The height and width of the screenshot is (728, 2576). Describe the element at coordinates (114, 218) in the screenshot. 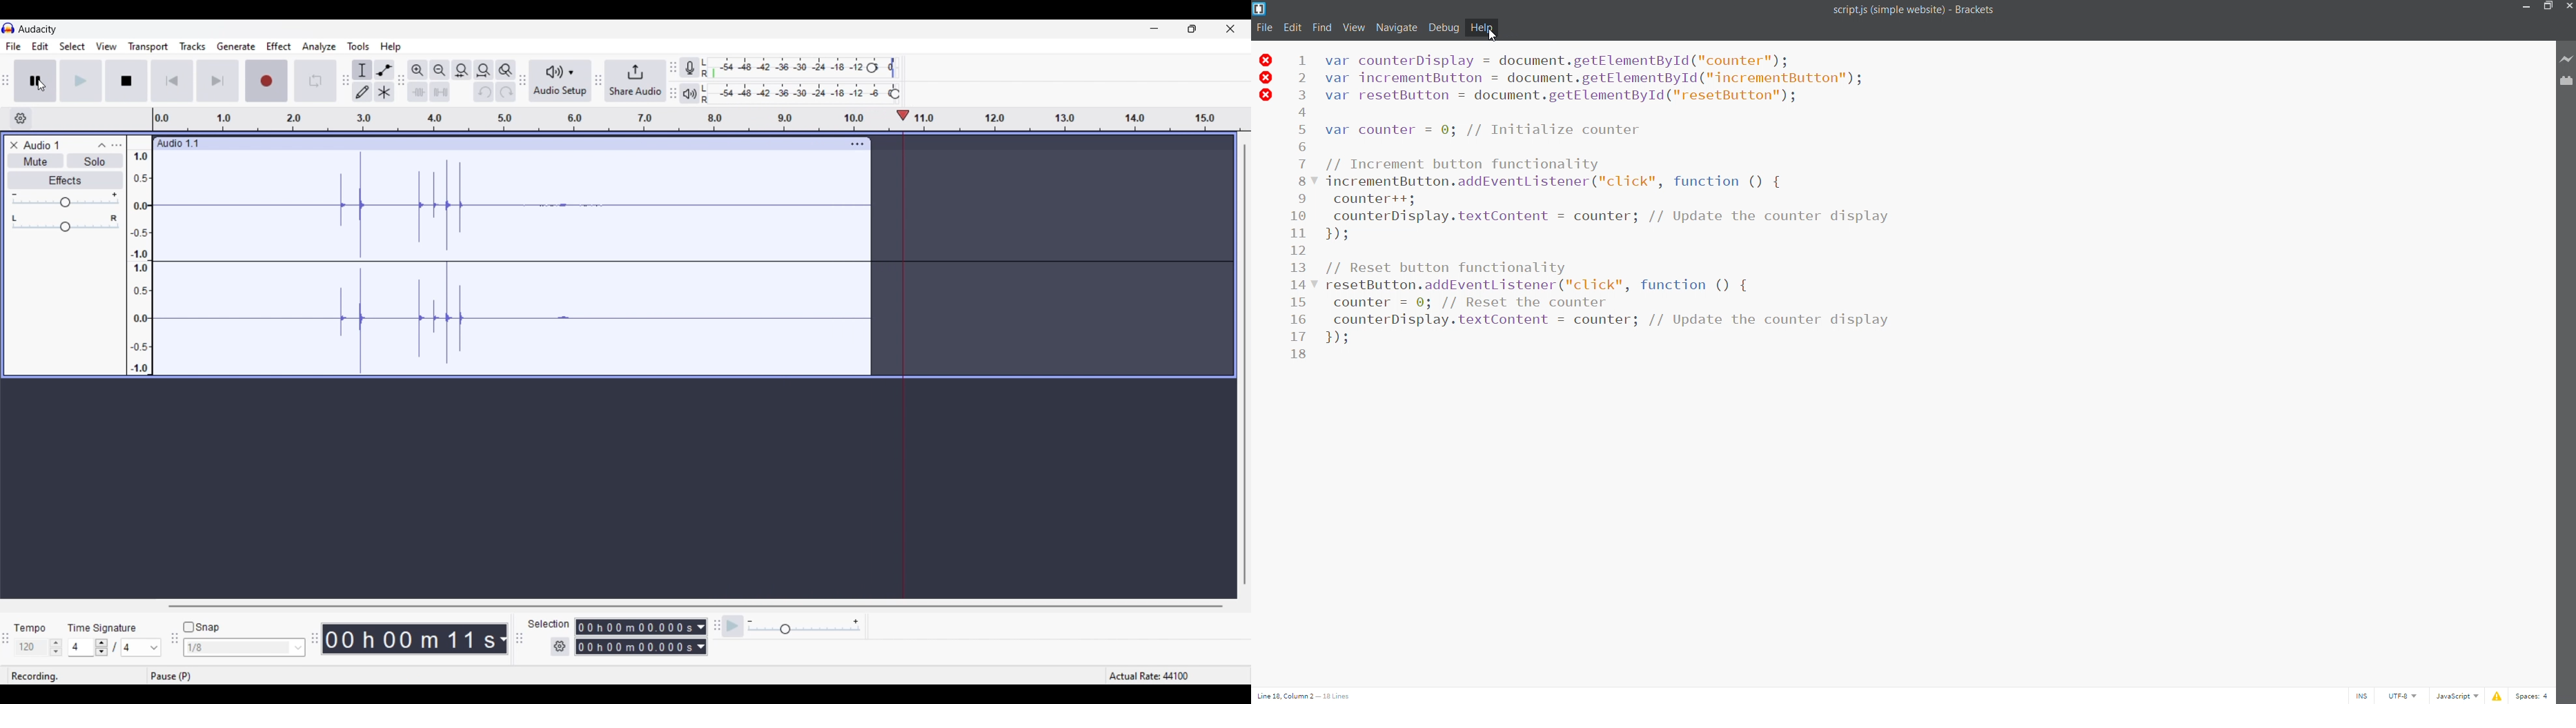

I see `Pan to right` at that location.